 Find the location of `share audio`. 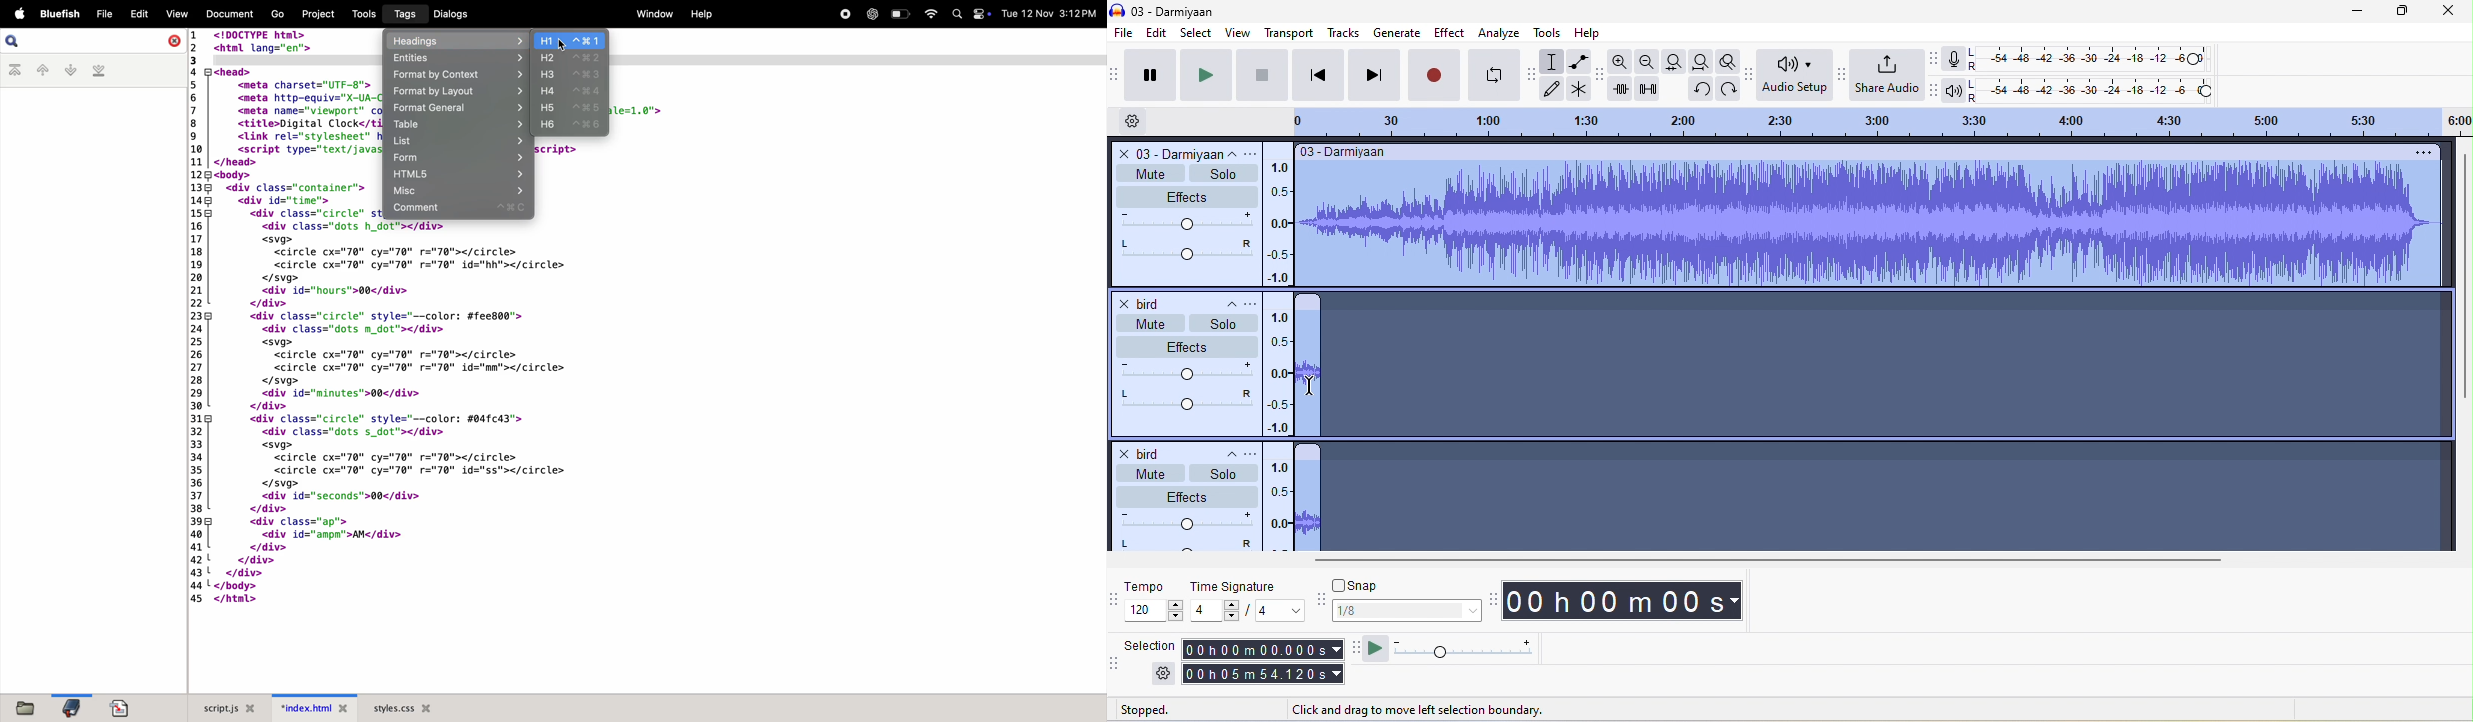

share audio is located at coordinates (1888, 75).